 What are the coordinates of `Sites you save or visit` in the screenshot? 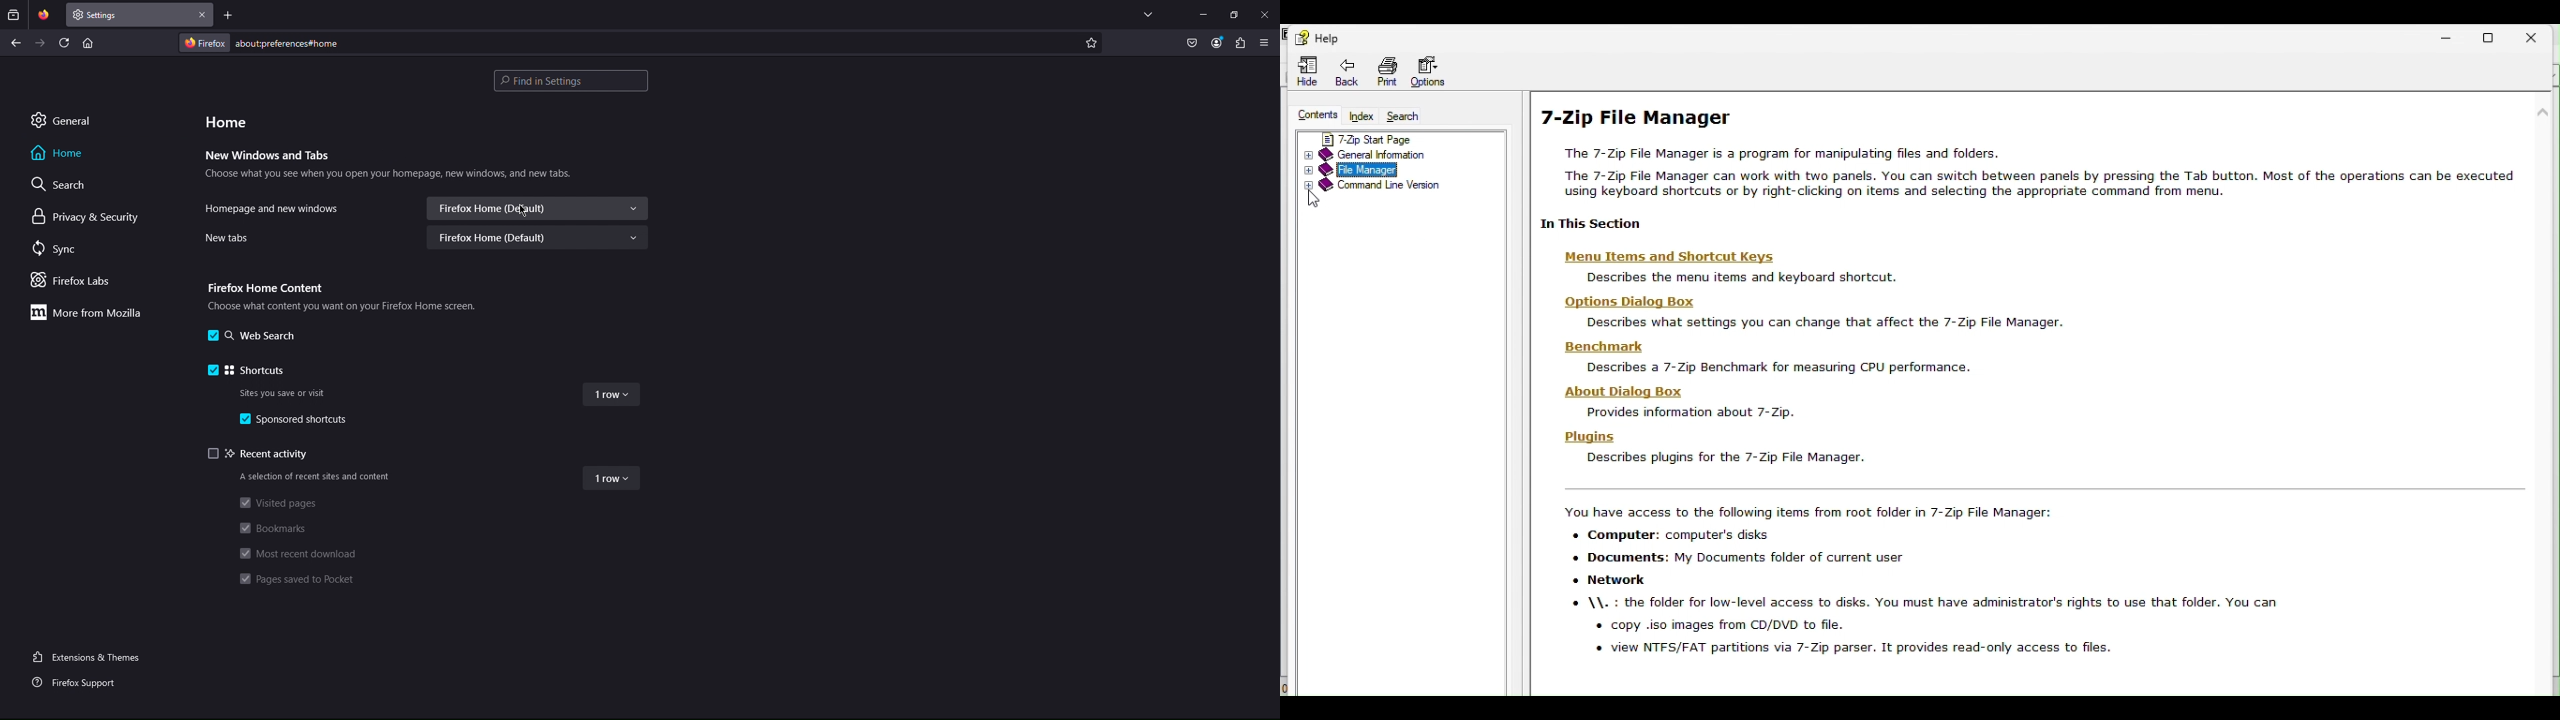 It's located at (283, 393).